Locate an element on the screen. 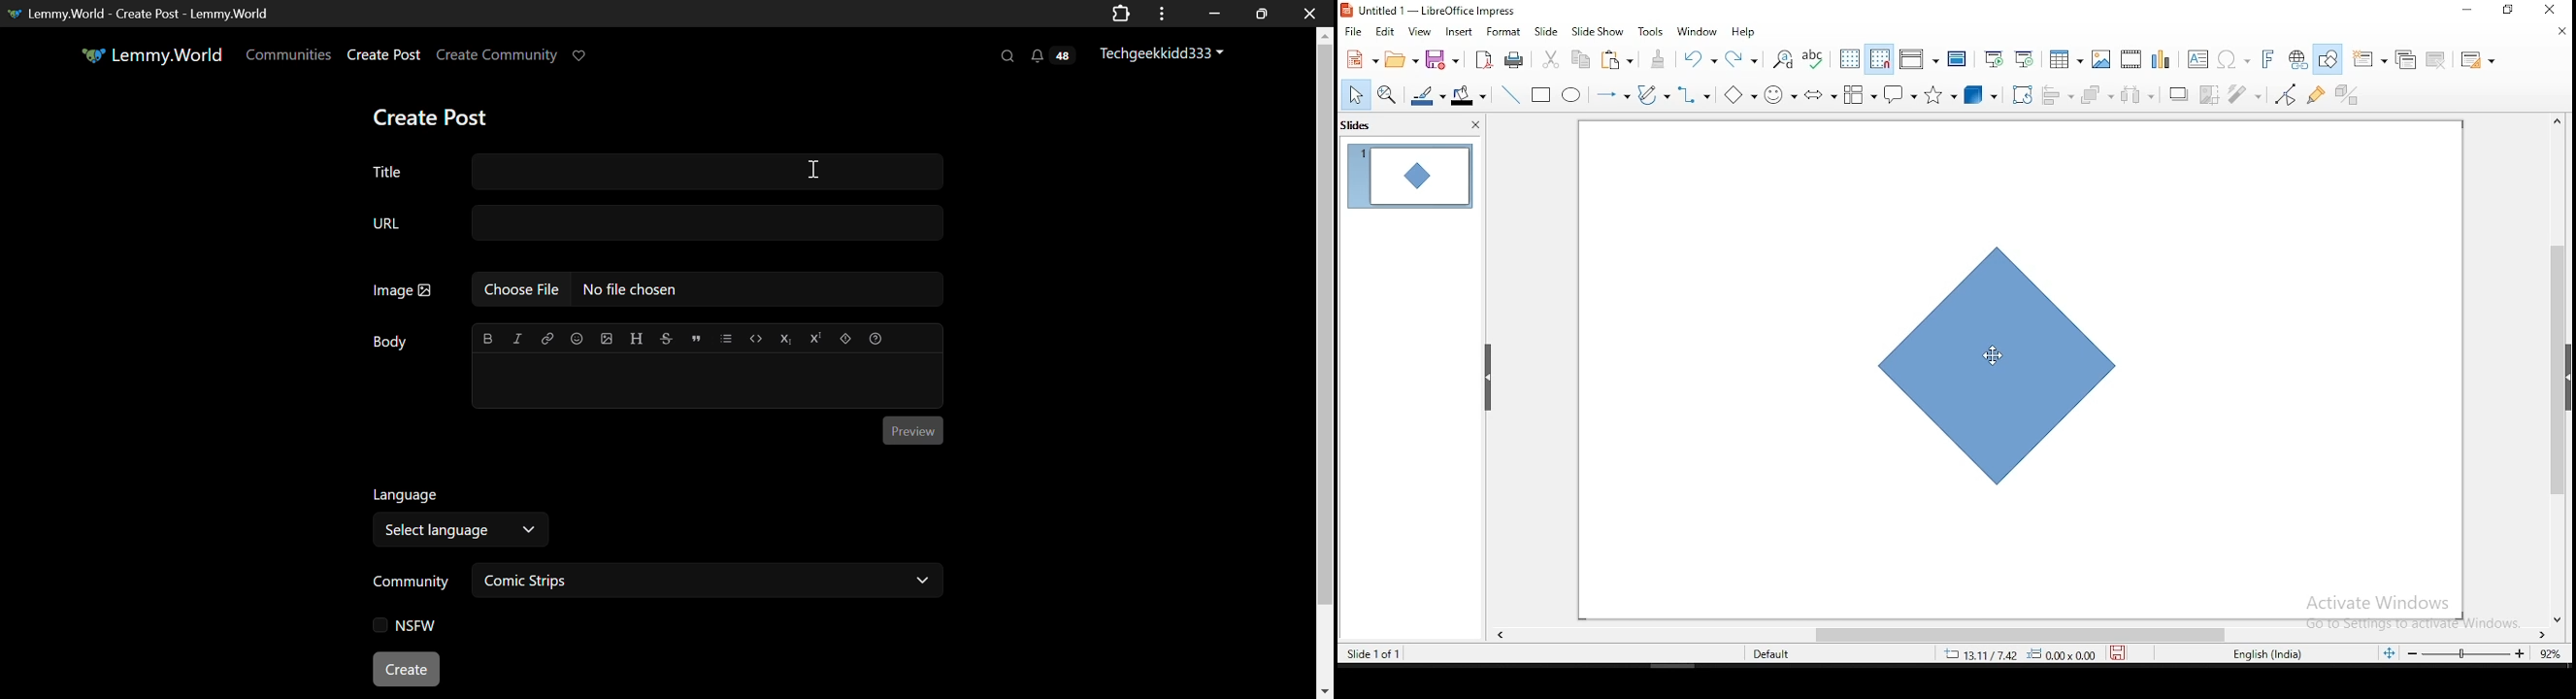  redo is located at coordinates (1744, 57).